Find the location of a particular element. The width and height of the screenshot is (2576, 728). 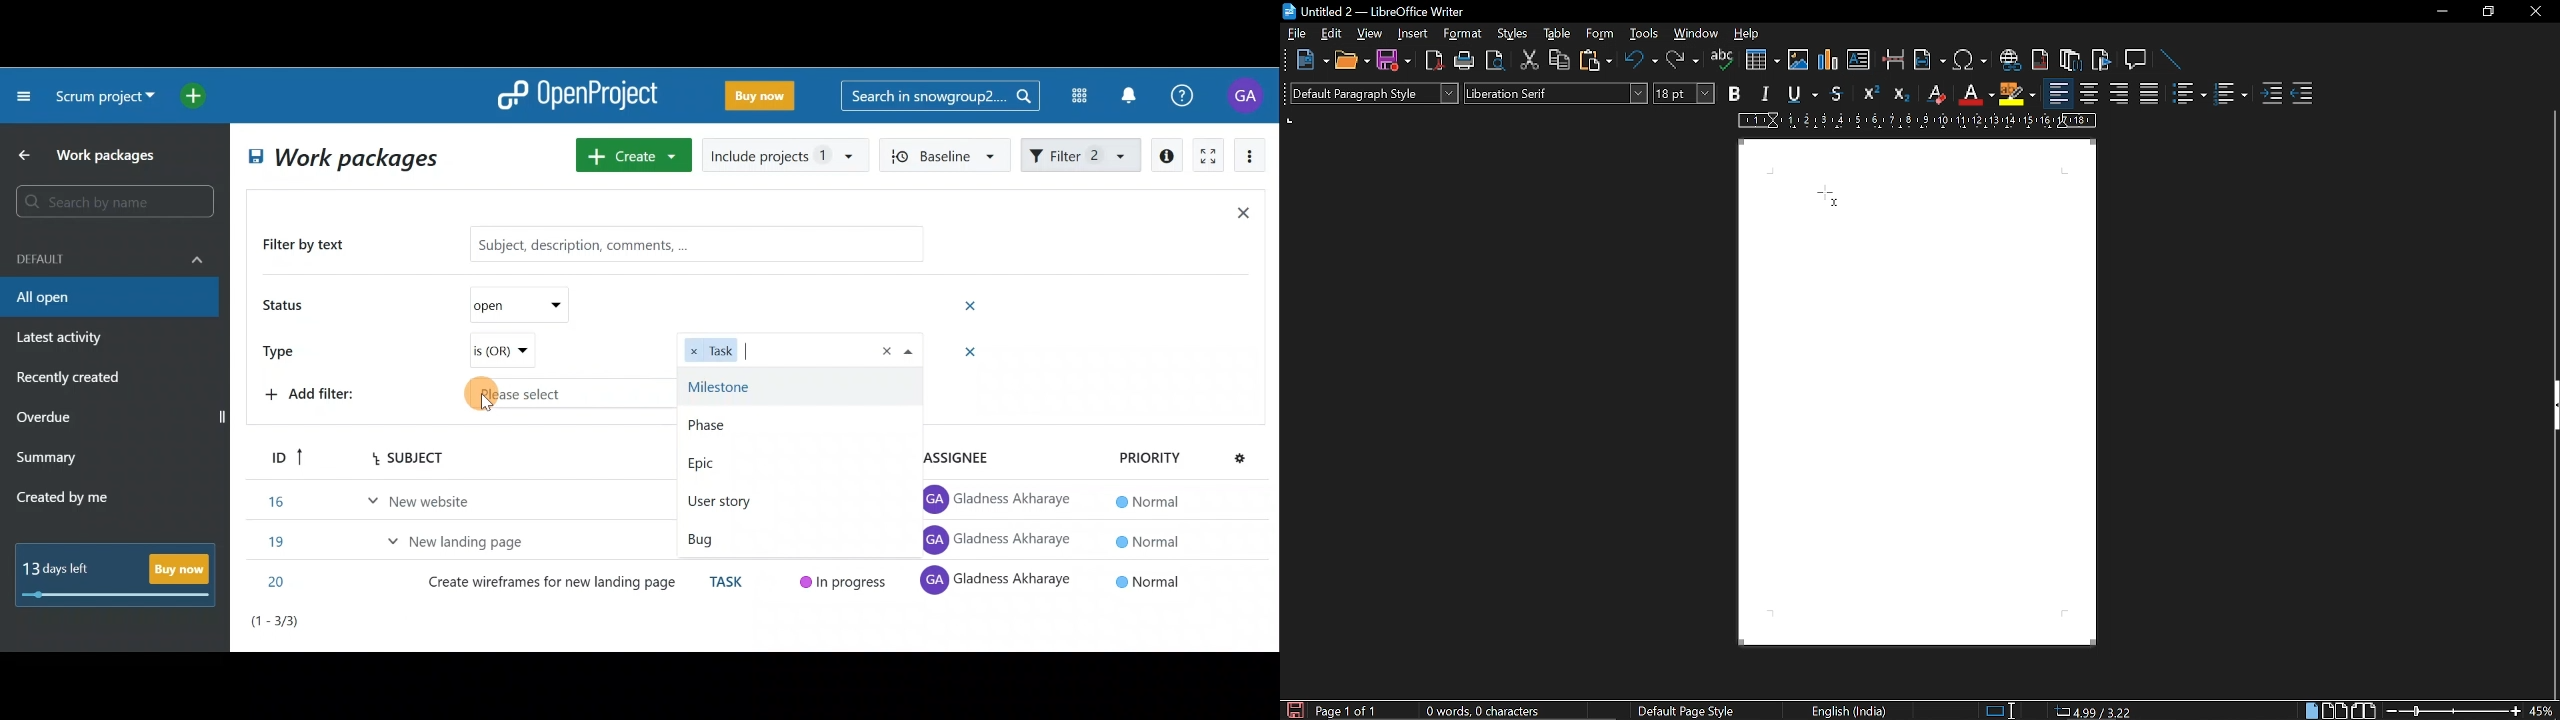

insert hyperlink is located at coordinates (2010, 62).